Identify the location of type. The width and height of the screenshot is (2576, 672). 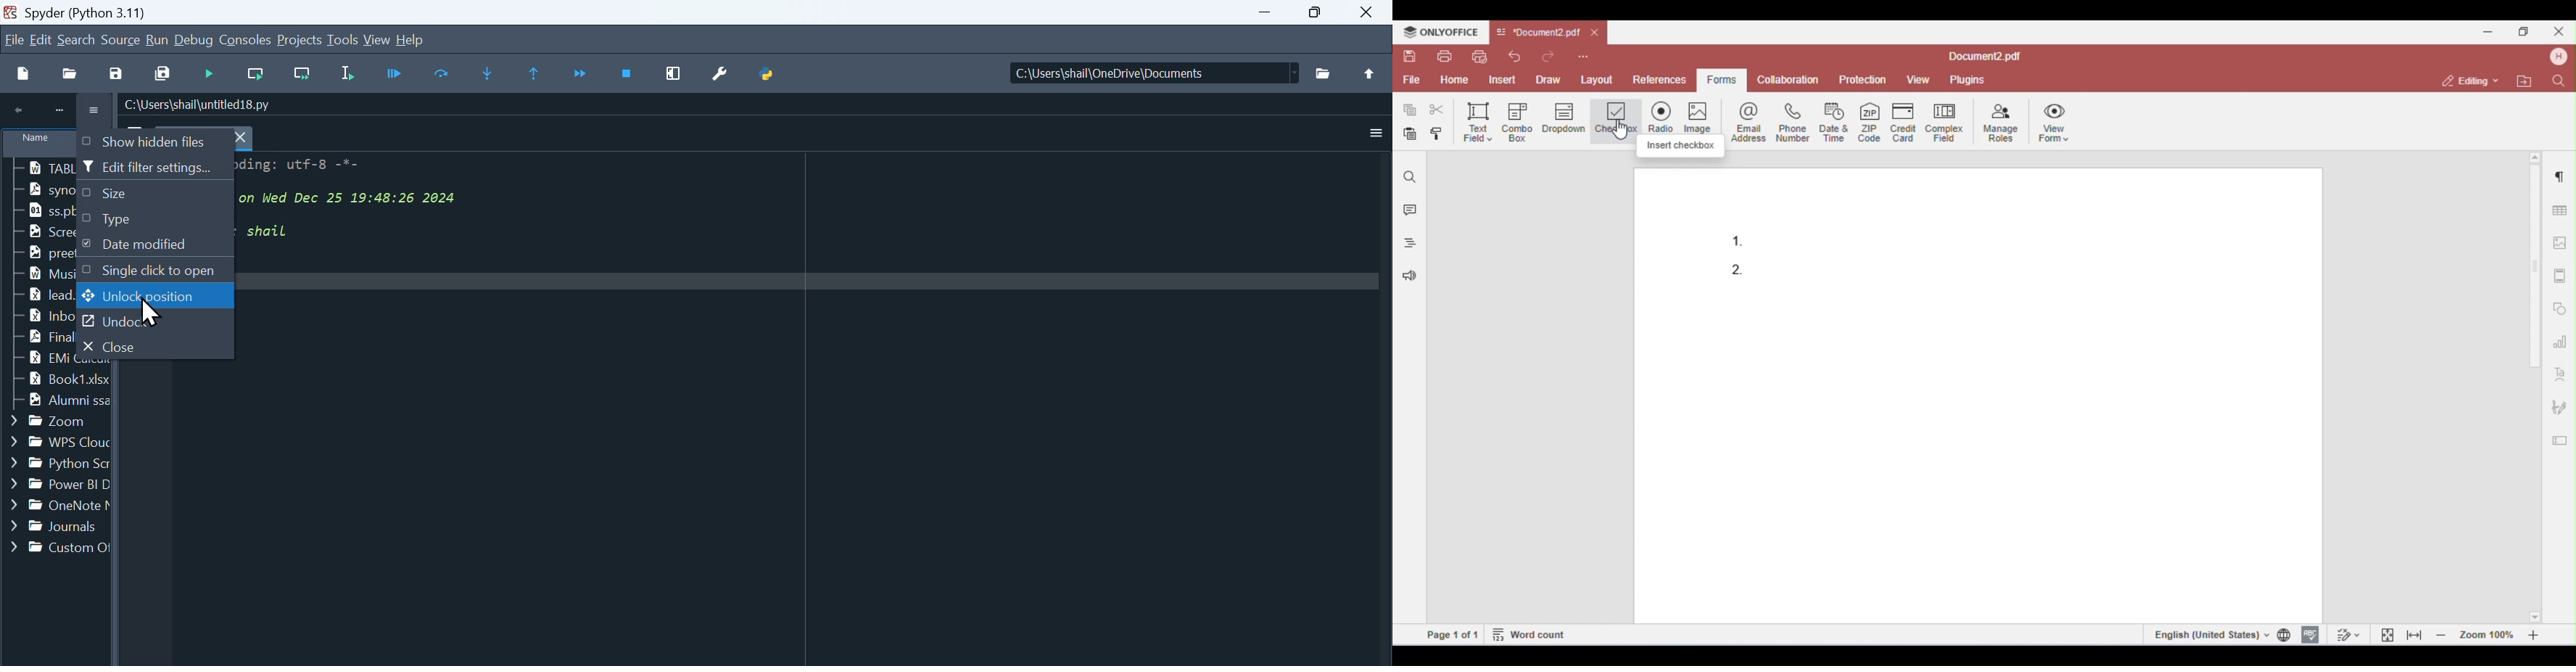
(153, 220).